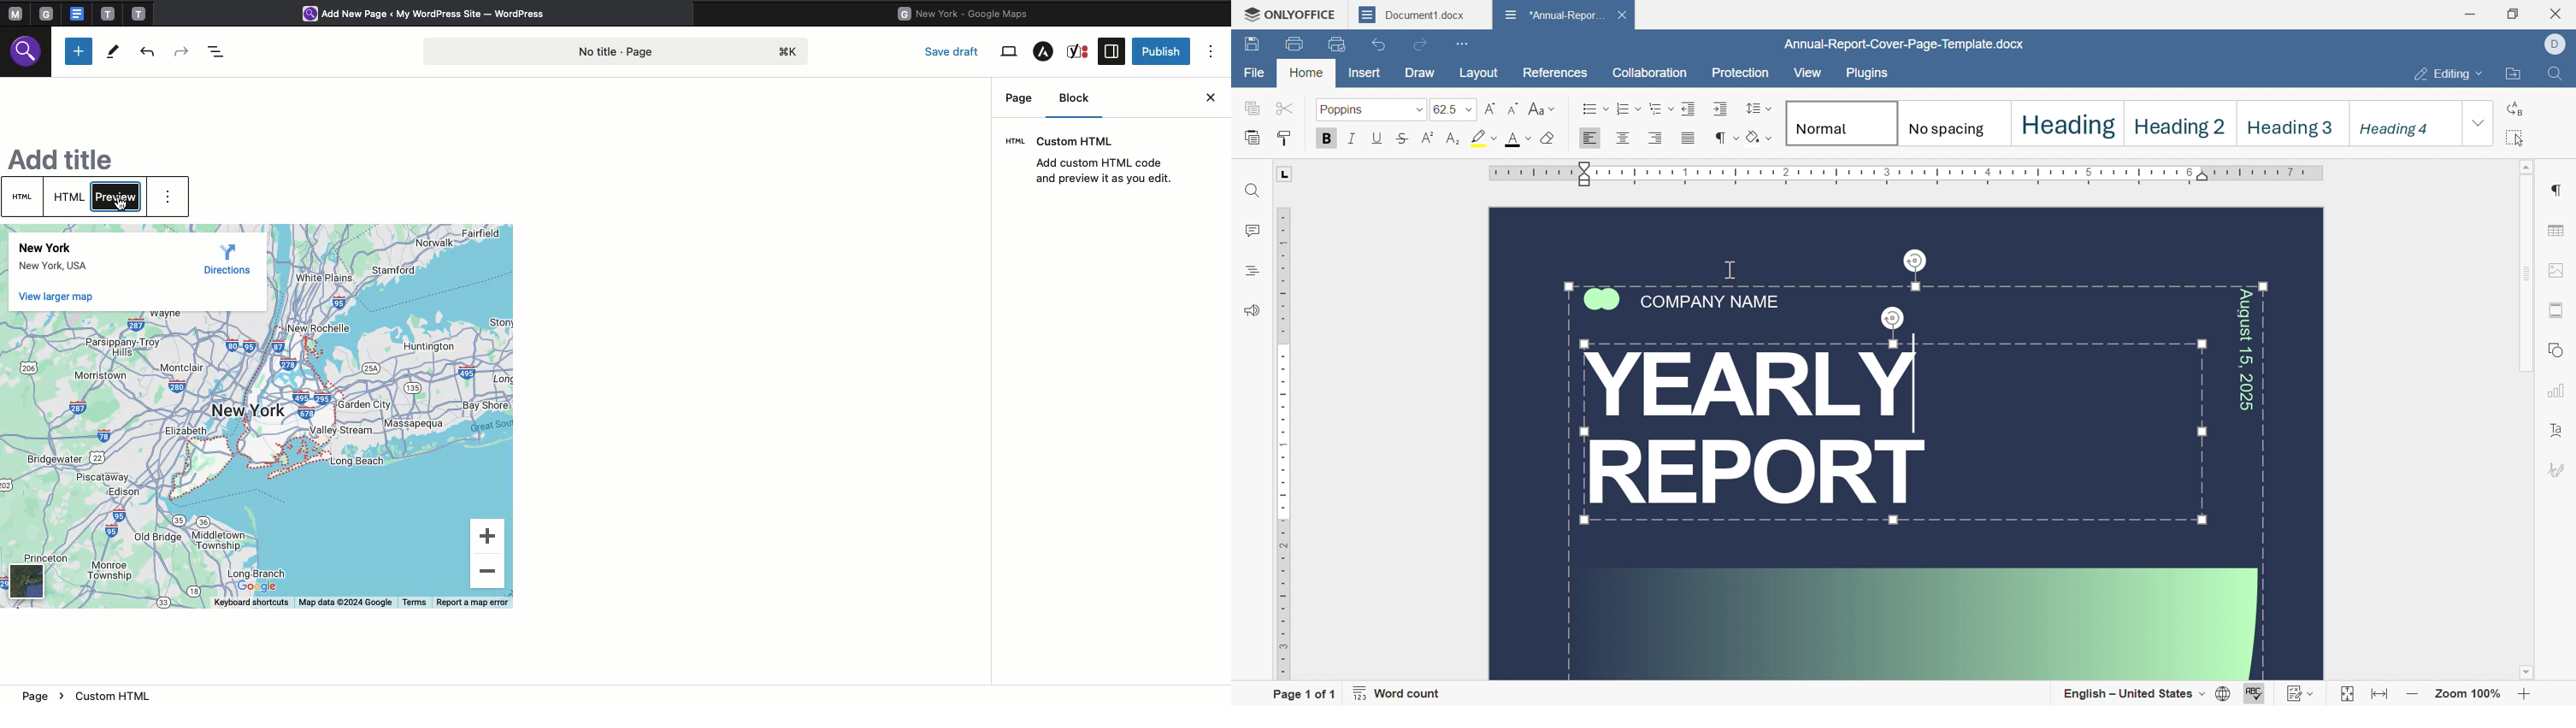 The width and height of the screenshot is (2576, 728). I want to click on quick print, so click(1335, 43).